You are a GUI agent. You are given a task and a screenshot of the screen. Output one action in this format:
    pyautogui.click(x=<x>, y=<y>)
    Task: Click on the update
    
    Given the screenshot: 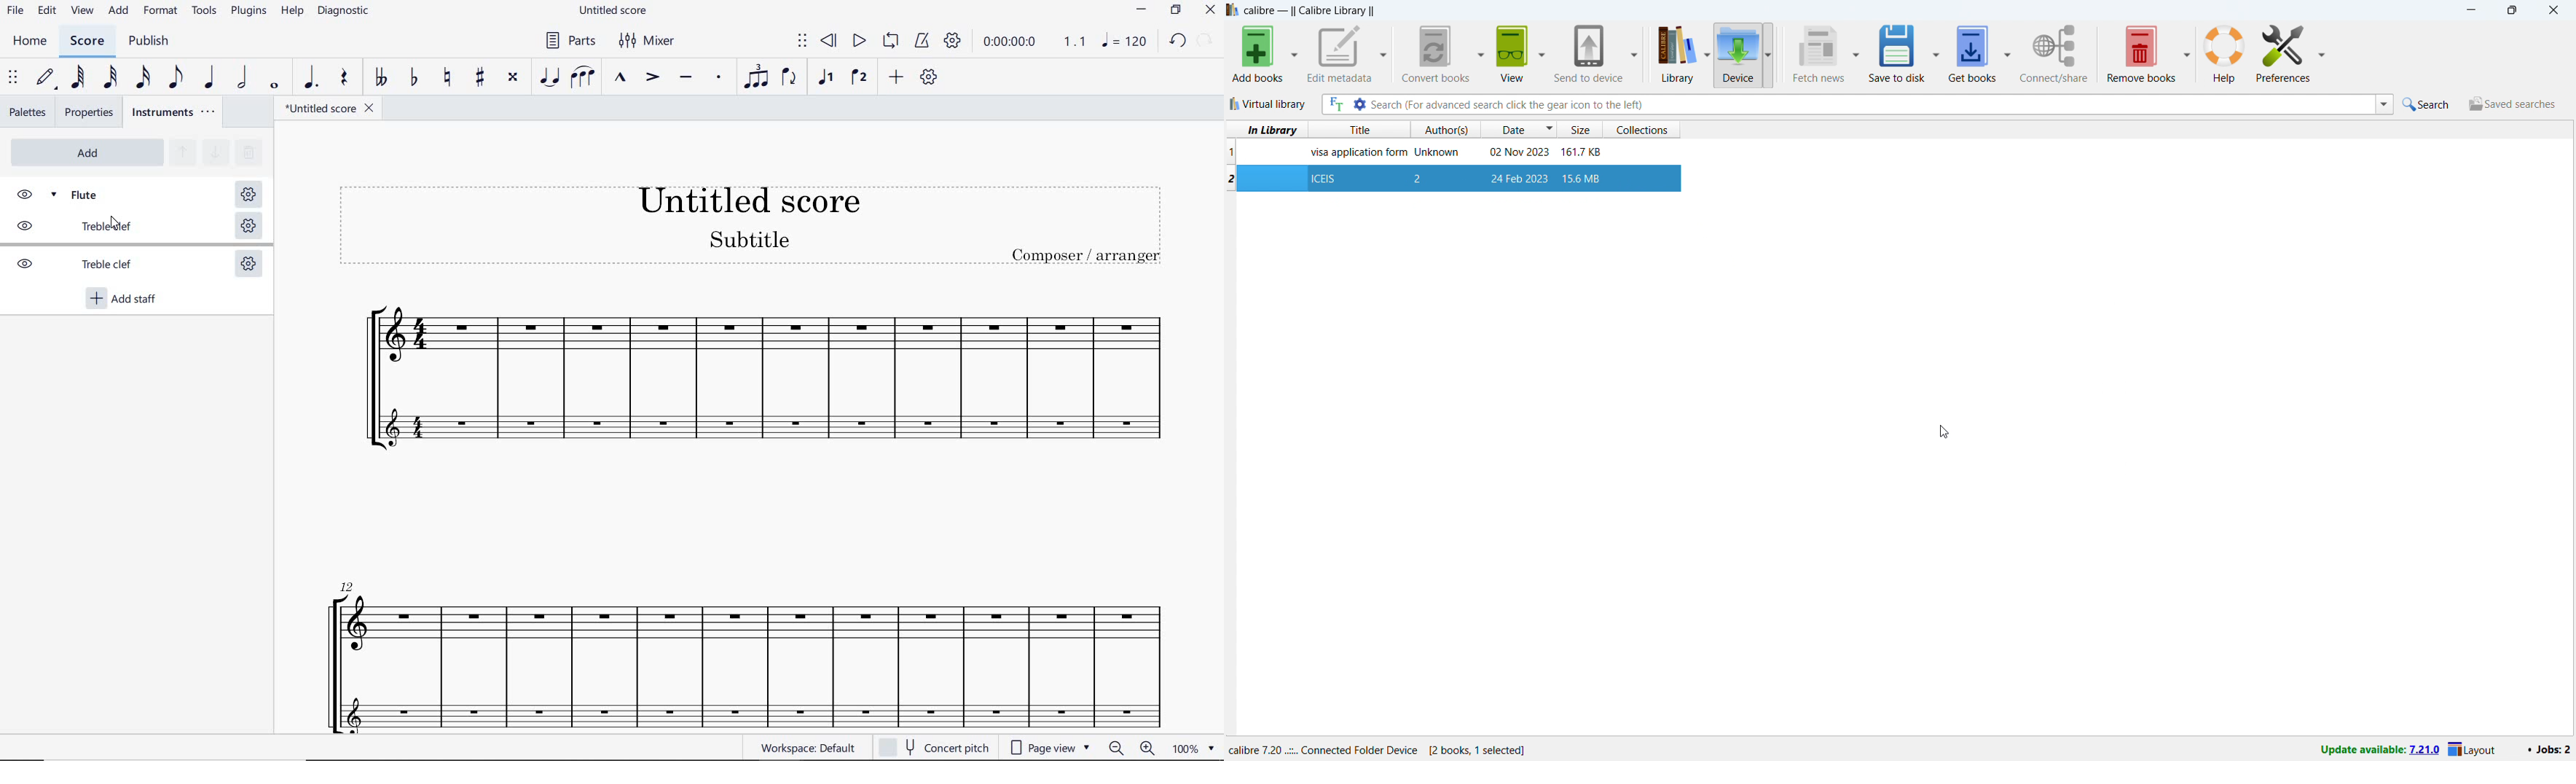 What is the action you would take?
    pyautogui.click(x=2380, y=750)
    